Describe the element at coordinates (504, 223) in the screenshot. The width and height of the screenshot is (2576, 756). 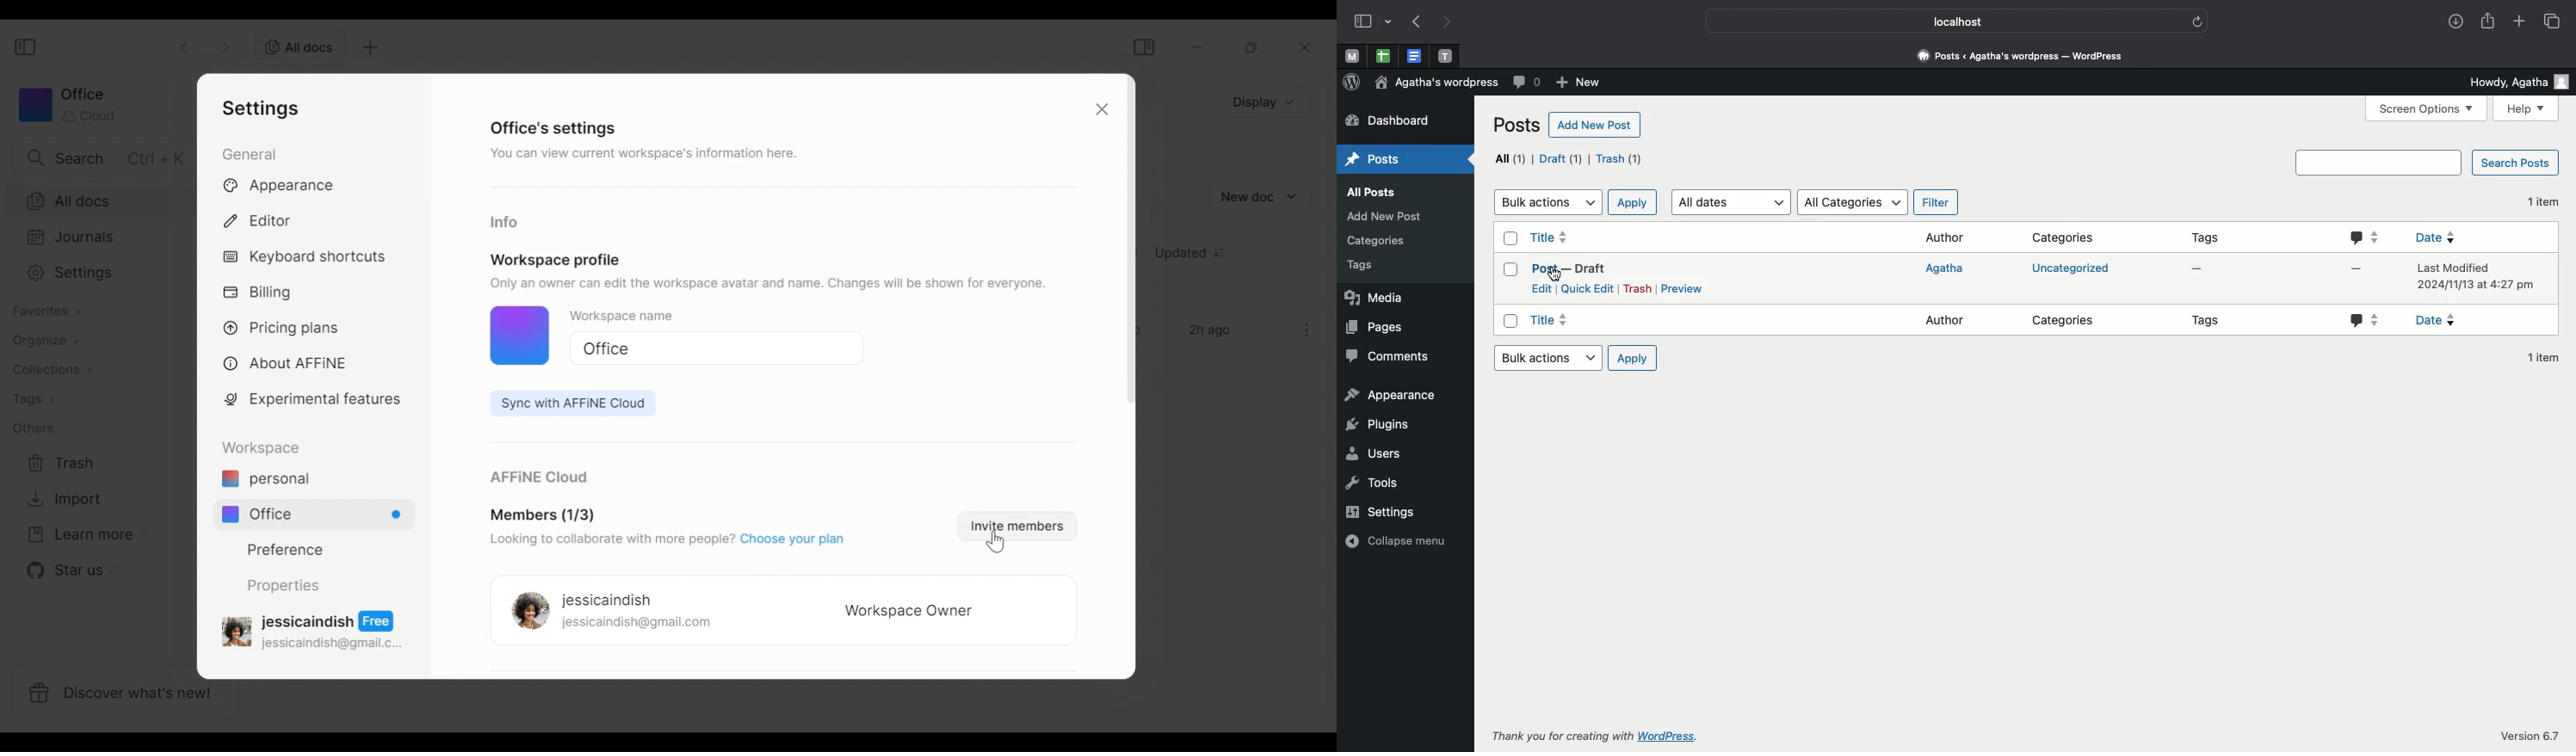
I see `Info` at that location.